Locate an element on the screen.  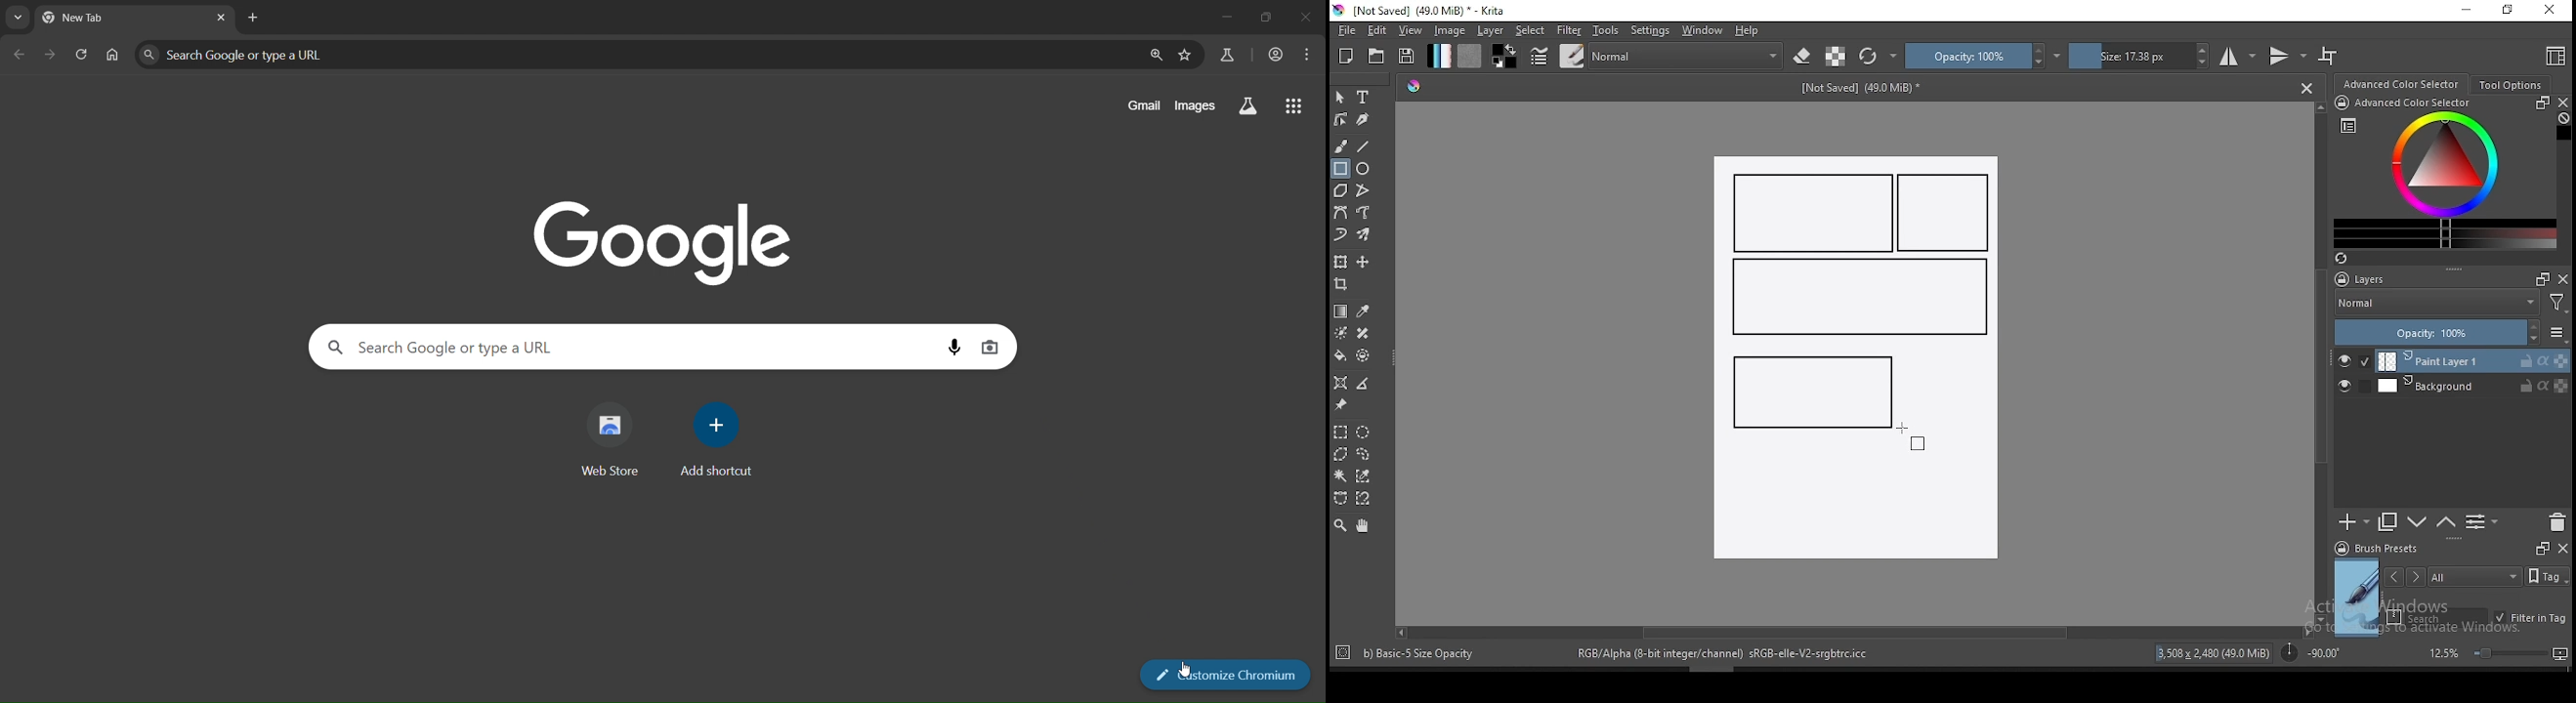
freehand path tool is located at coordinates (1365, 213).